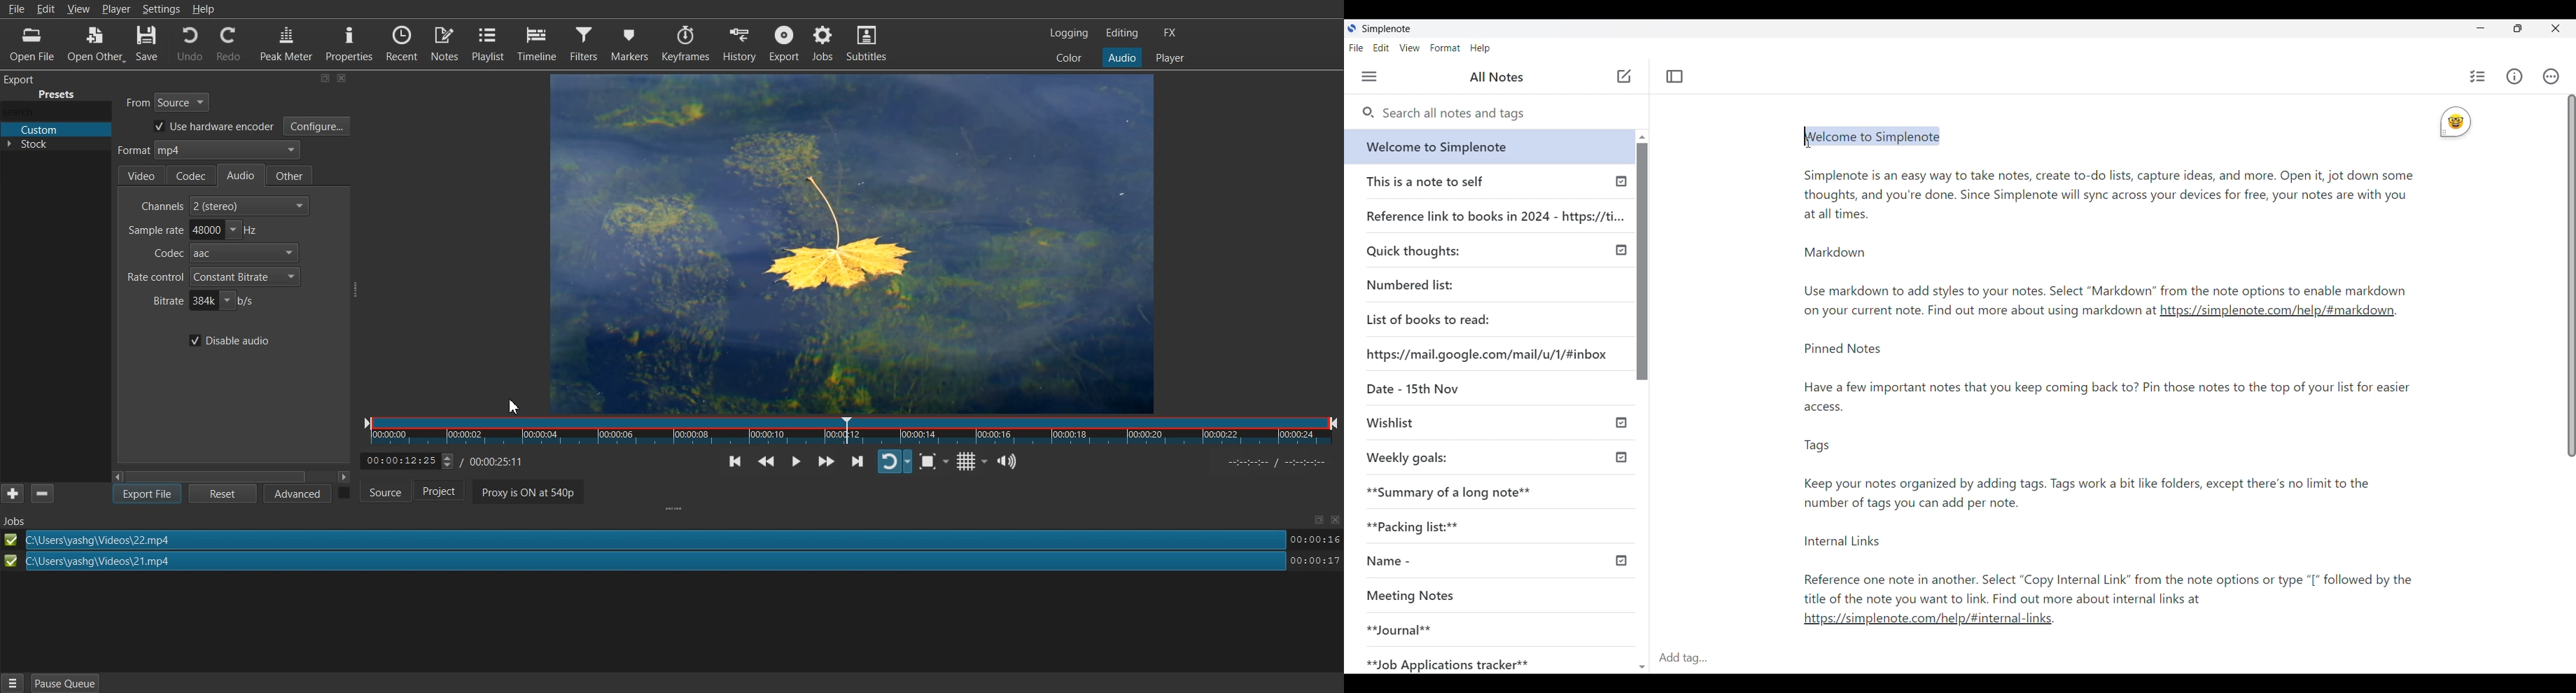  What do you see at coordinates (1390, 421) in the screenshot?
I see `Wishlist` at bounding box center [1390, 421].